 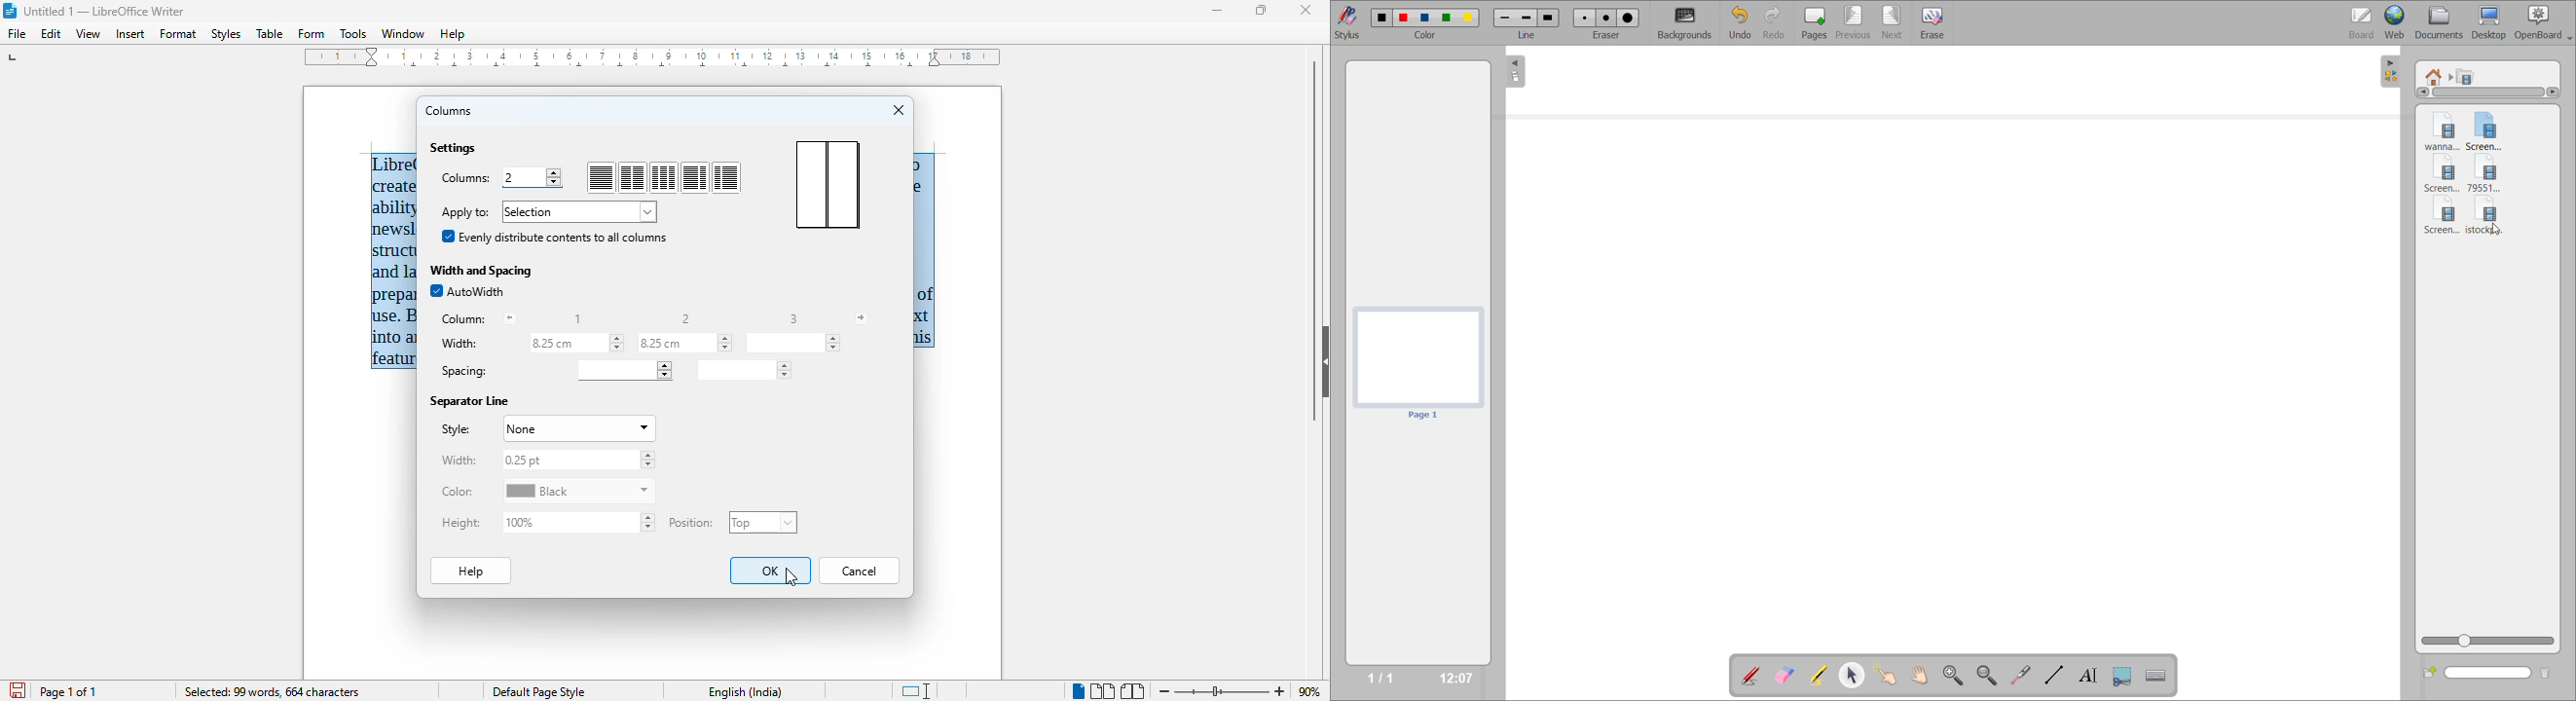 What do you see at coordinates (467, 291) in the screenshot?
I see `AutoWidth` at bounding box center [467, 291].